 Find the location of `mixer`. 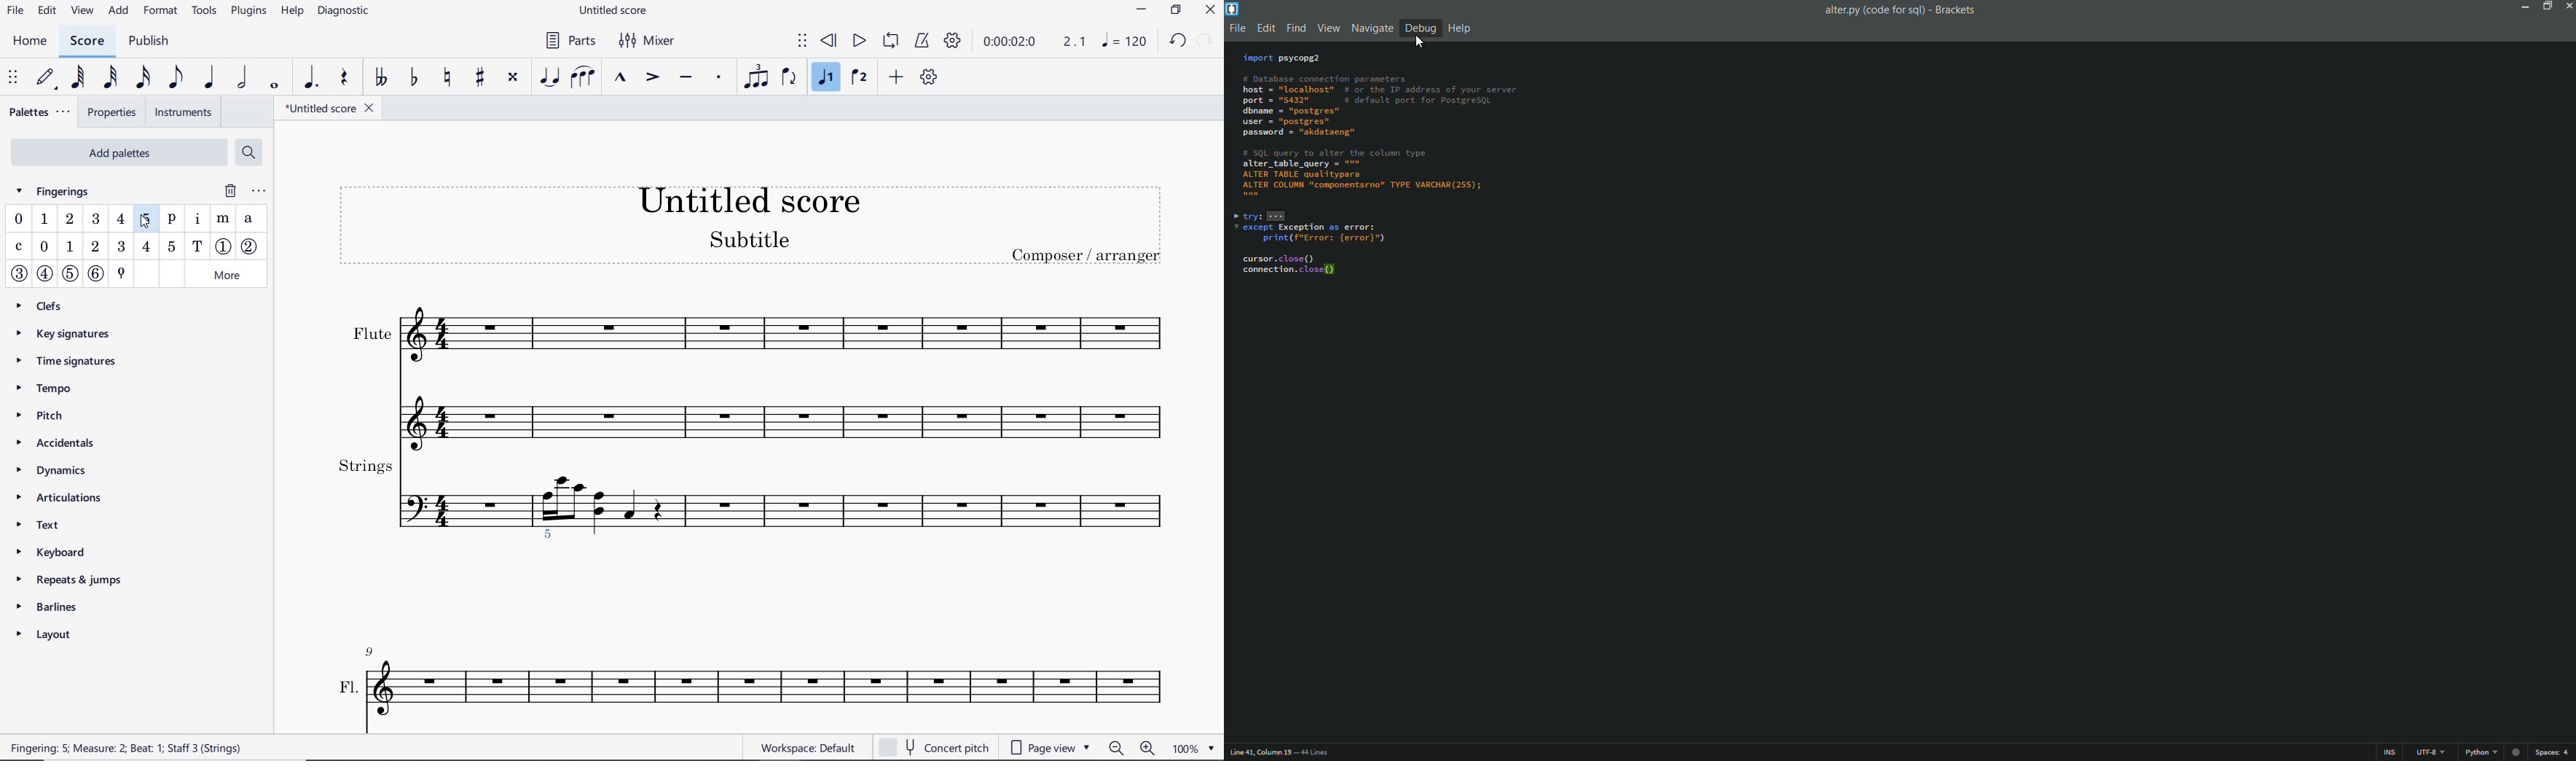

mixer is located at coordinates (646, 41).